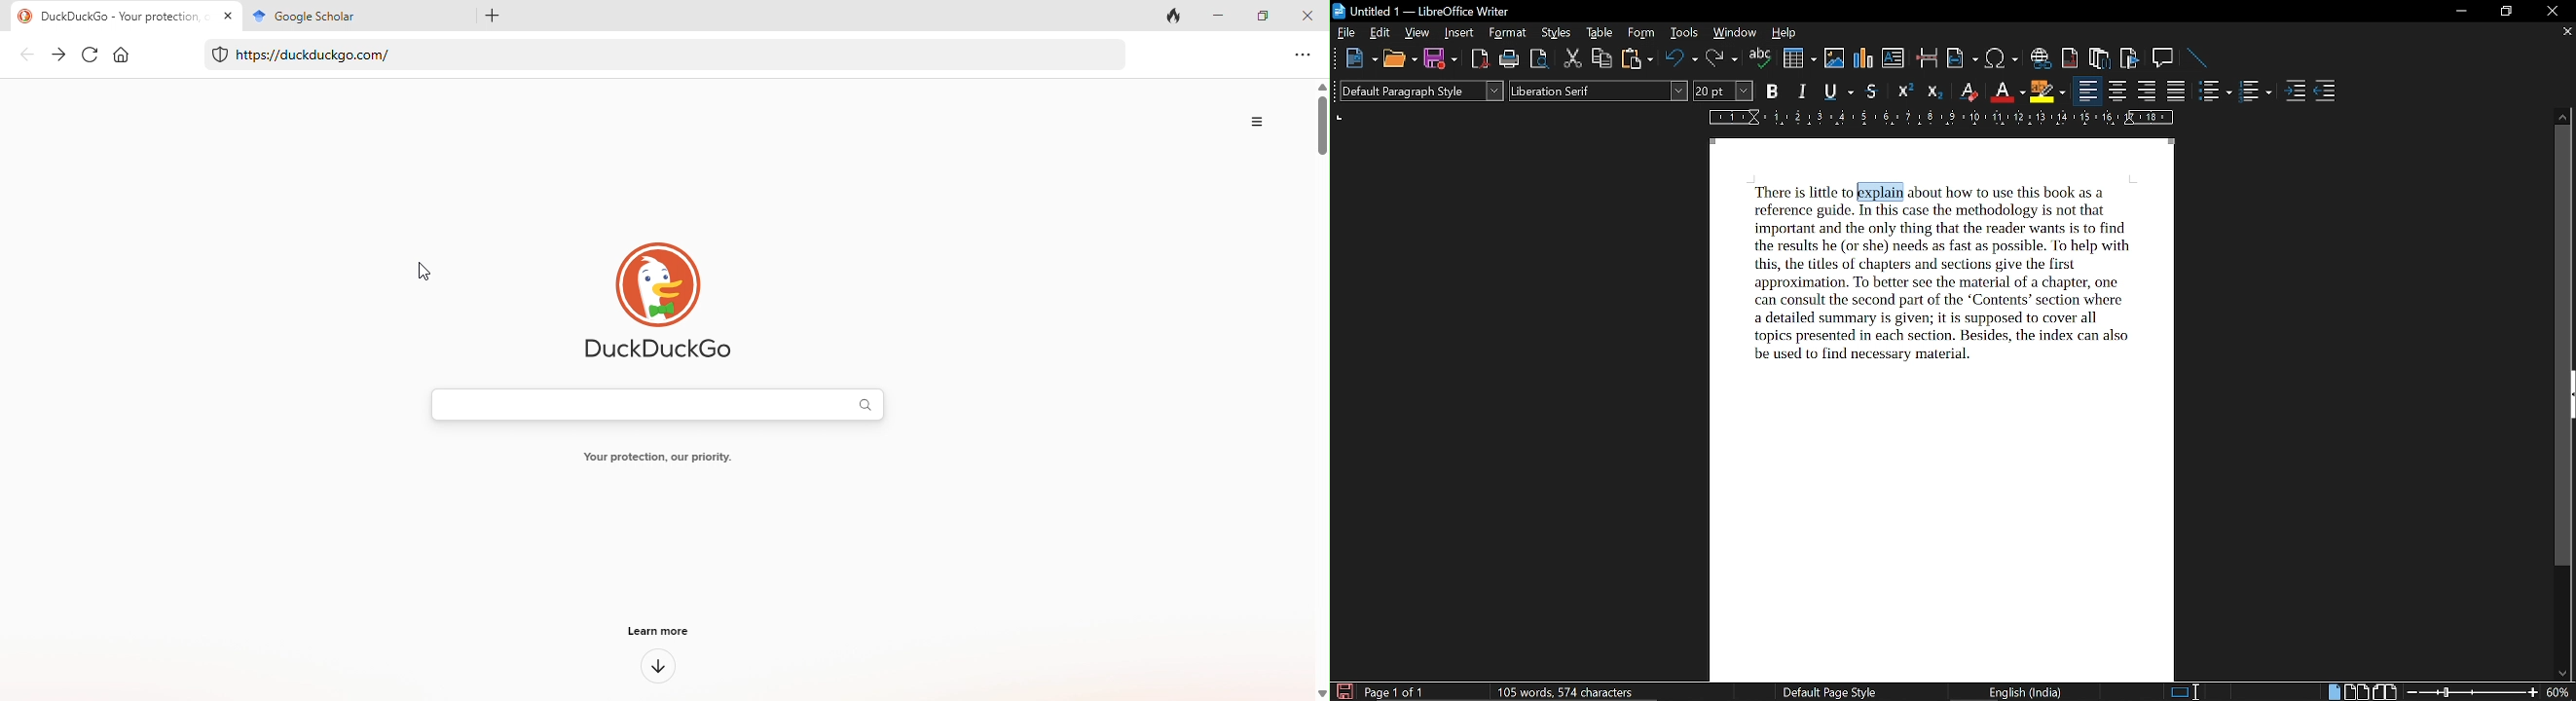 The width and height of the screenshot is (2576, 728). Describe the element at coordinates (1735, 34) in the screenshot. I see `window` at that location.